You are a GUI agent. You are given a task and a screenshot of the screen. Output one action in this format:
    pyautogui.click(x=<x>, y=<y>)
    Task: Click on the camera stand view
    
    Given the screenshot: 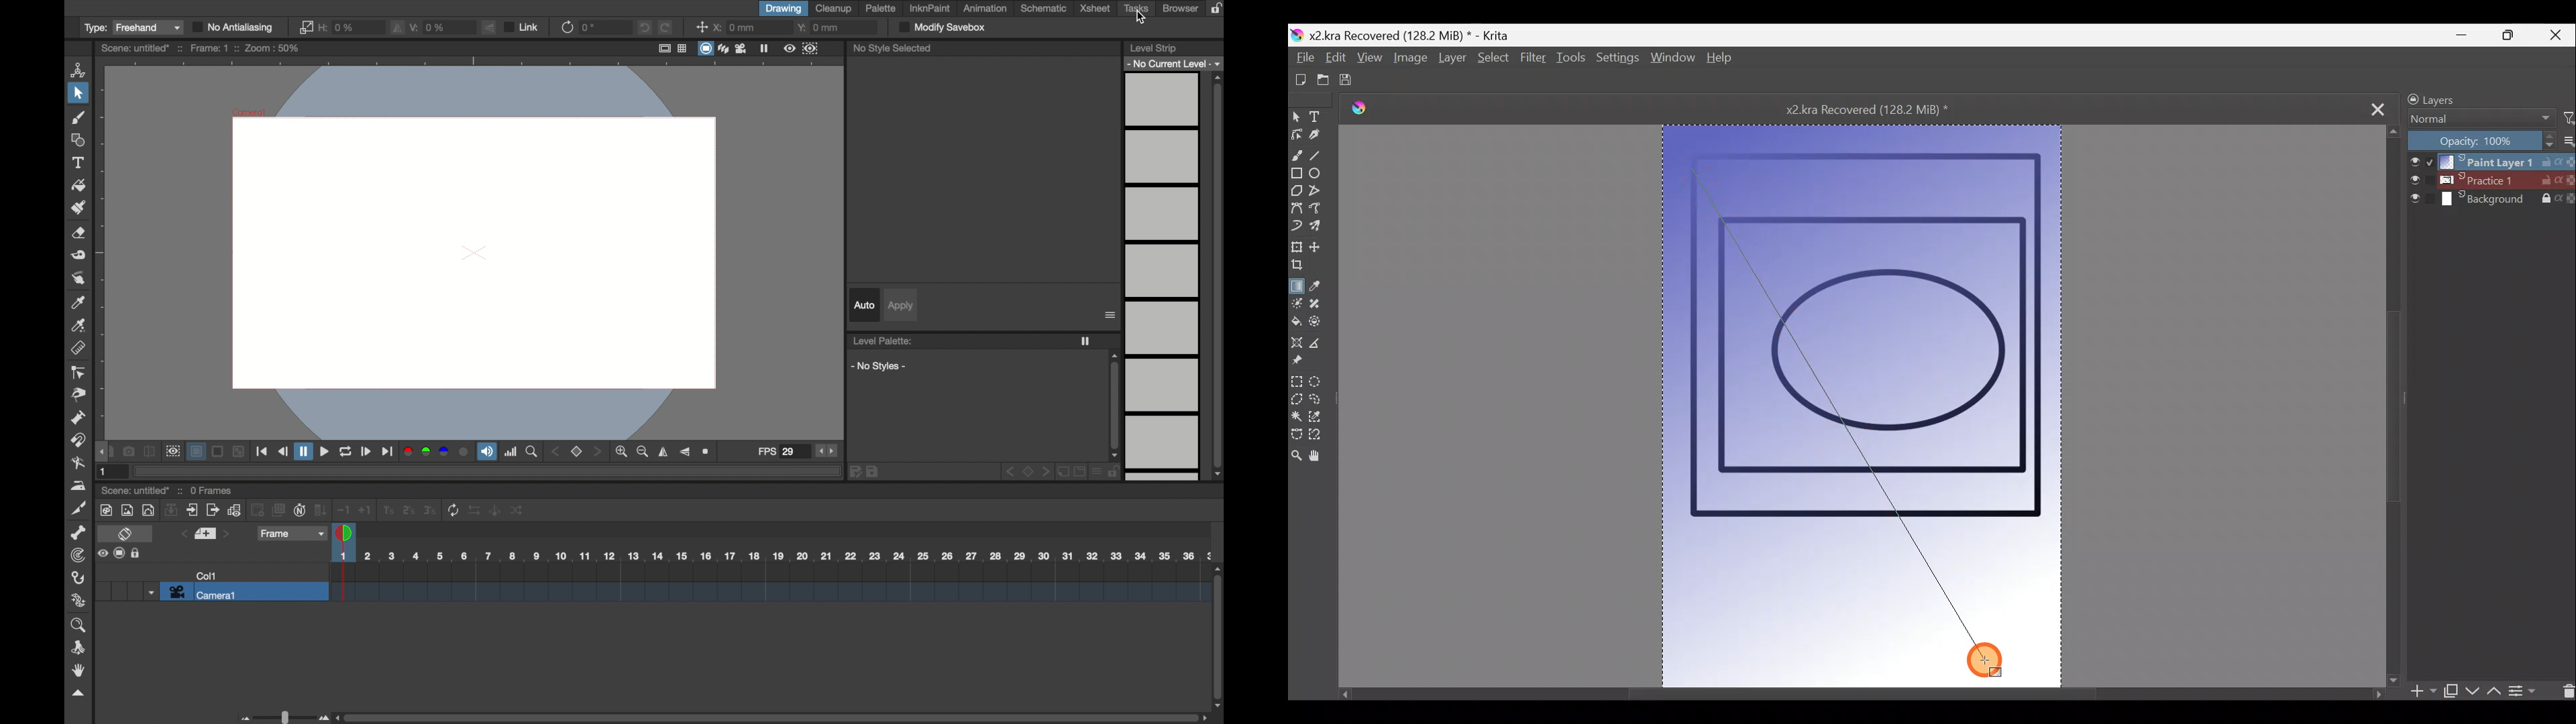 What is the action you would take?
    pyautogui.click(x=704, y=48)
    